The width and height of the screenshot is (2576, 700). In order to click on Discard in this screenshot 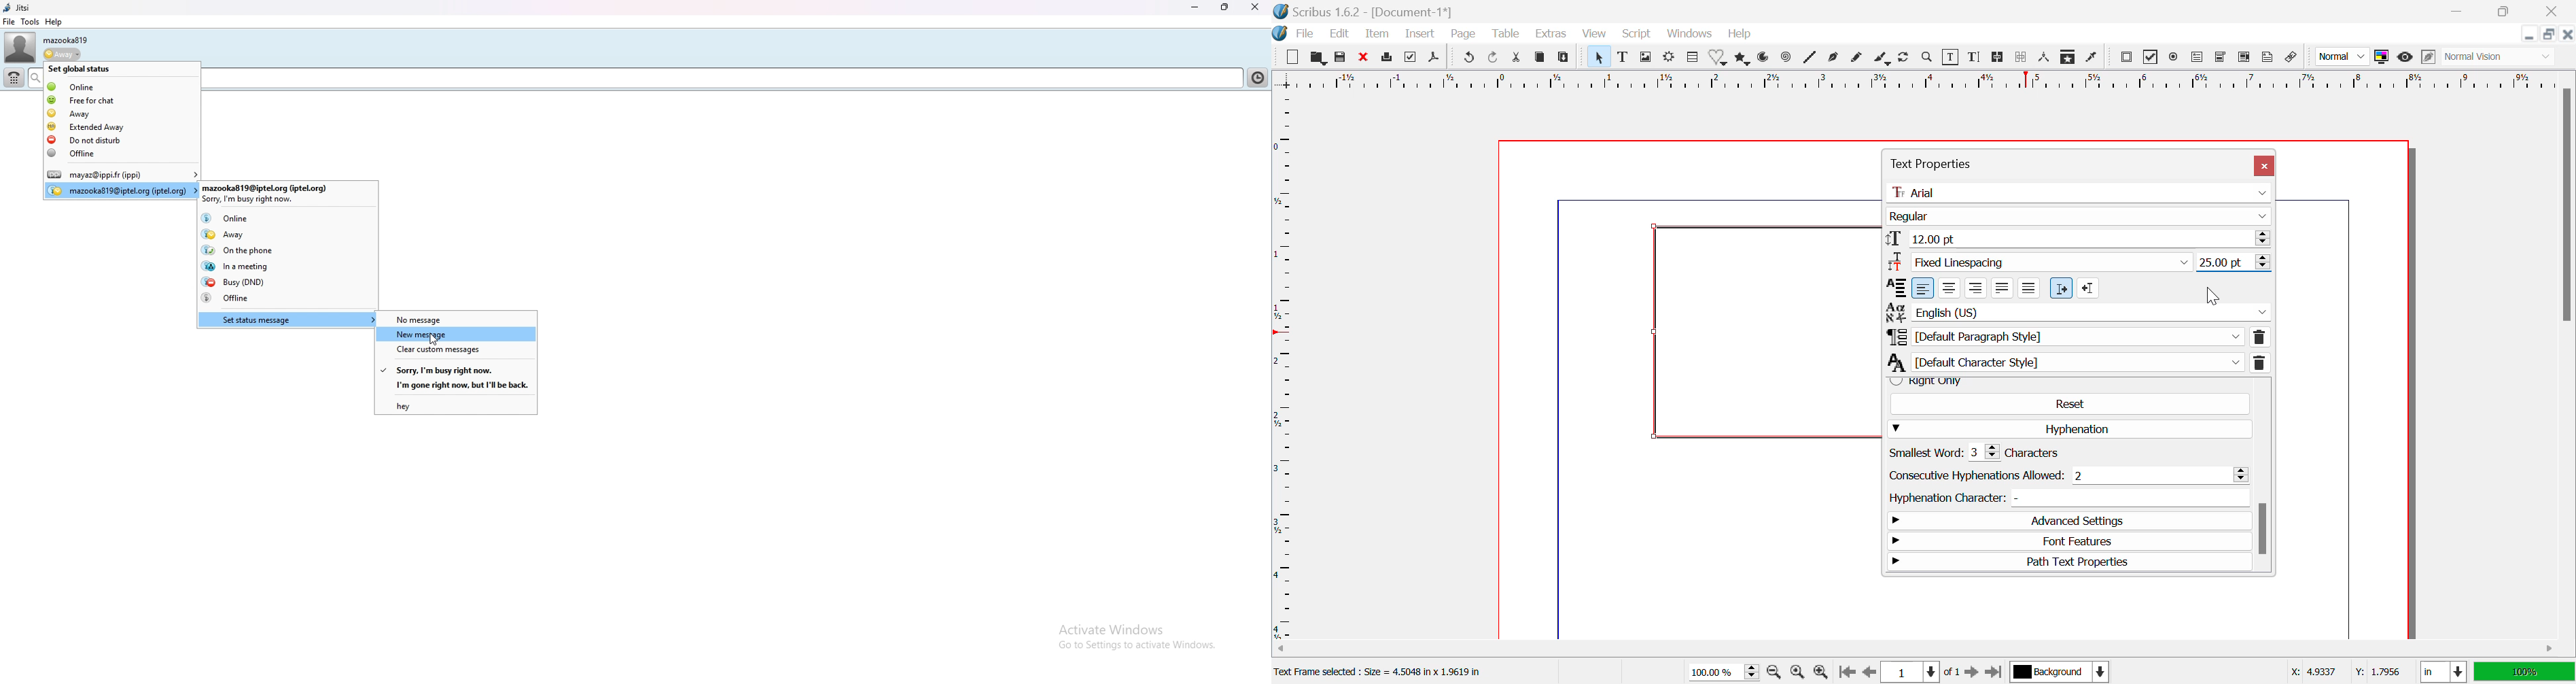, I will do `click(1364, 57)`.